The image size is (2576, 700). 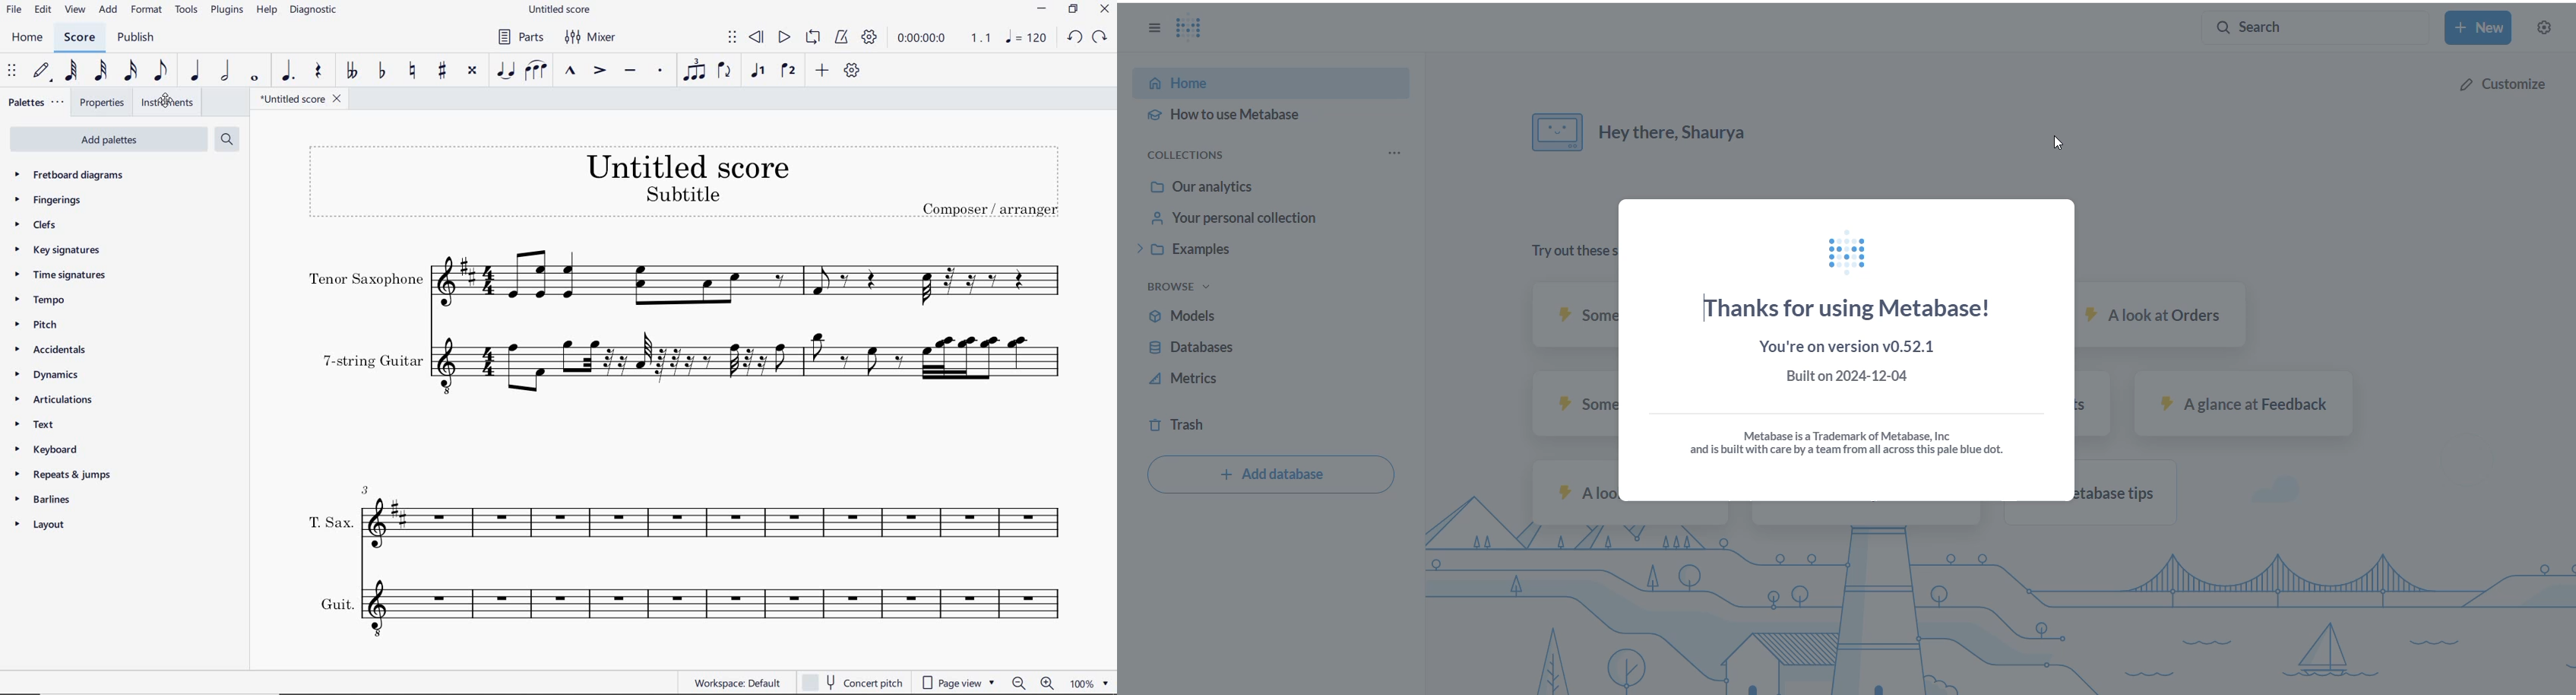 I want to click on HALF NOTE, so click(x=225, y=71).